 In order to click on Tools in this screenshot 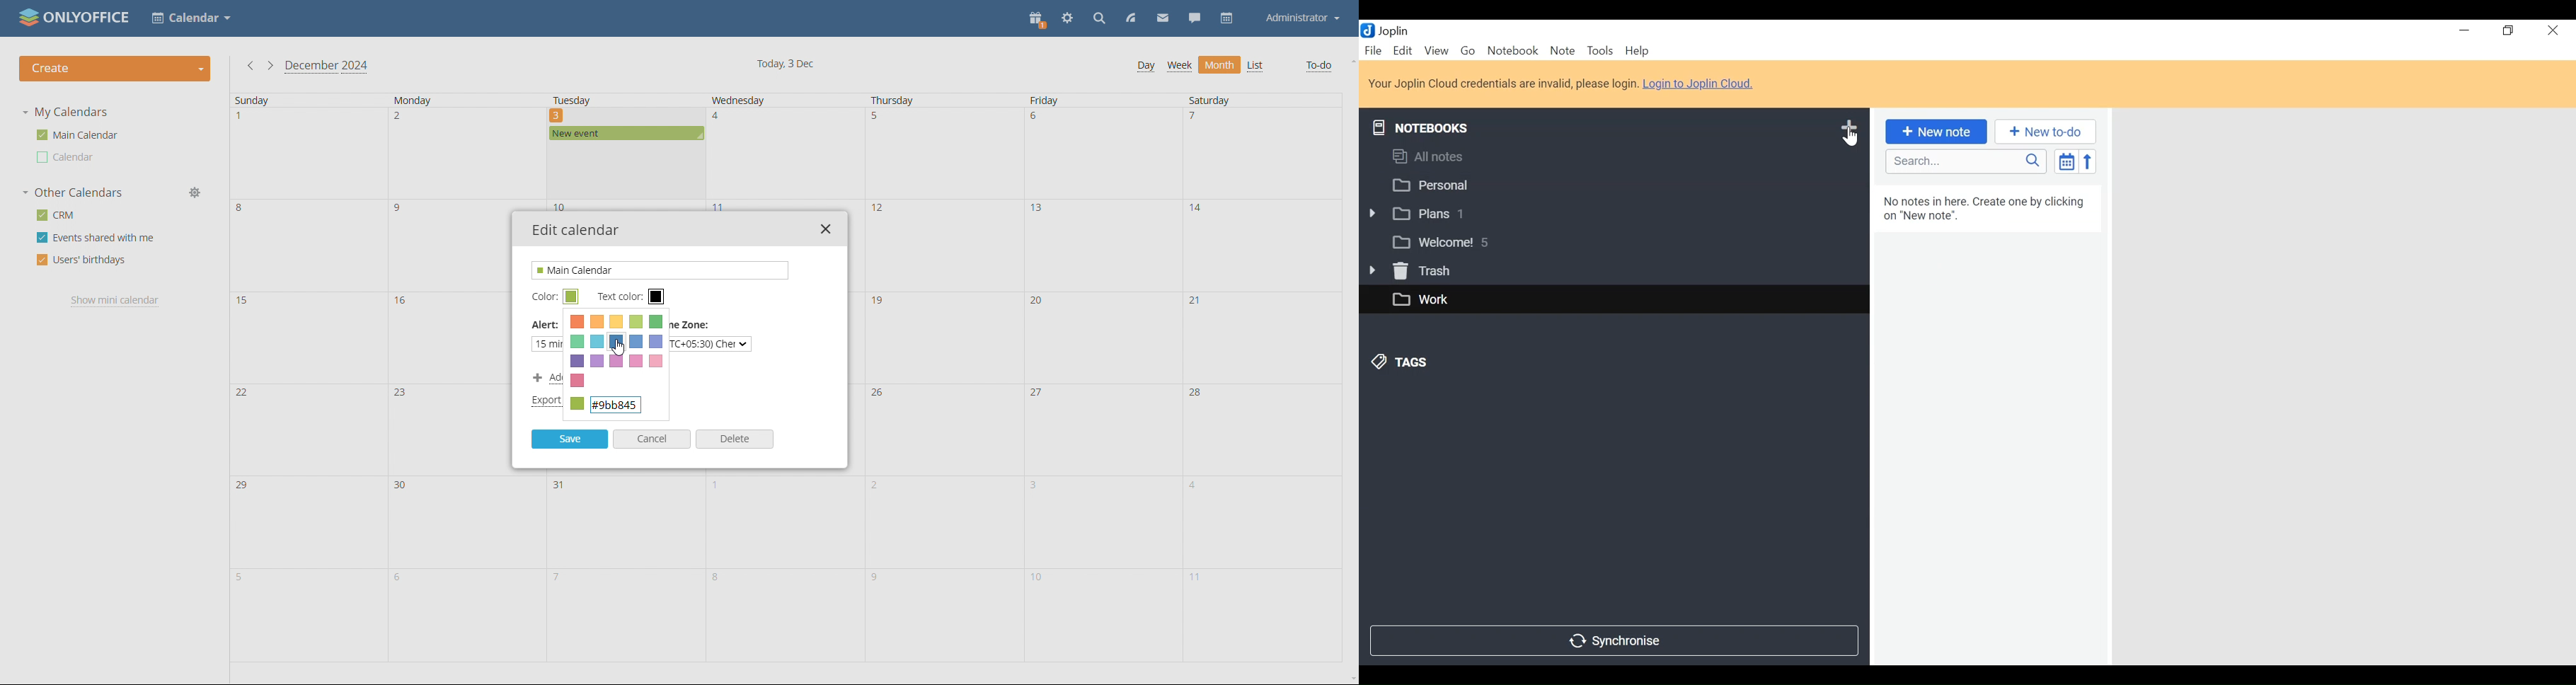, I will do `click(1599, 50)`.